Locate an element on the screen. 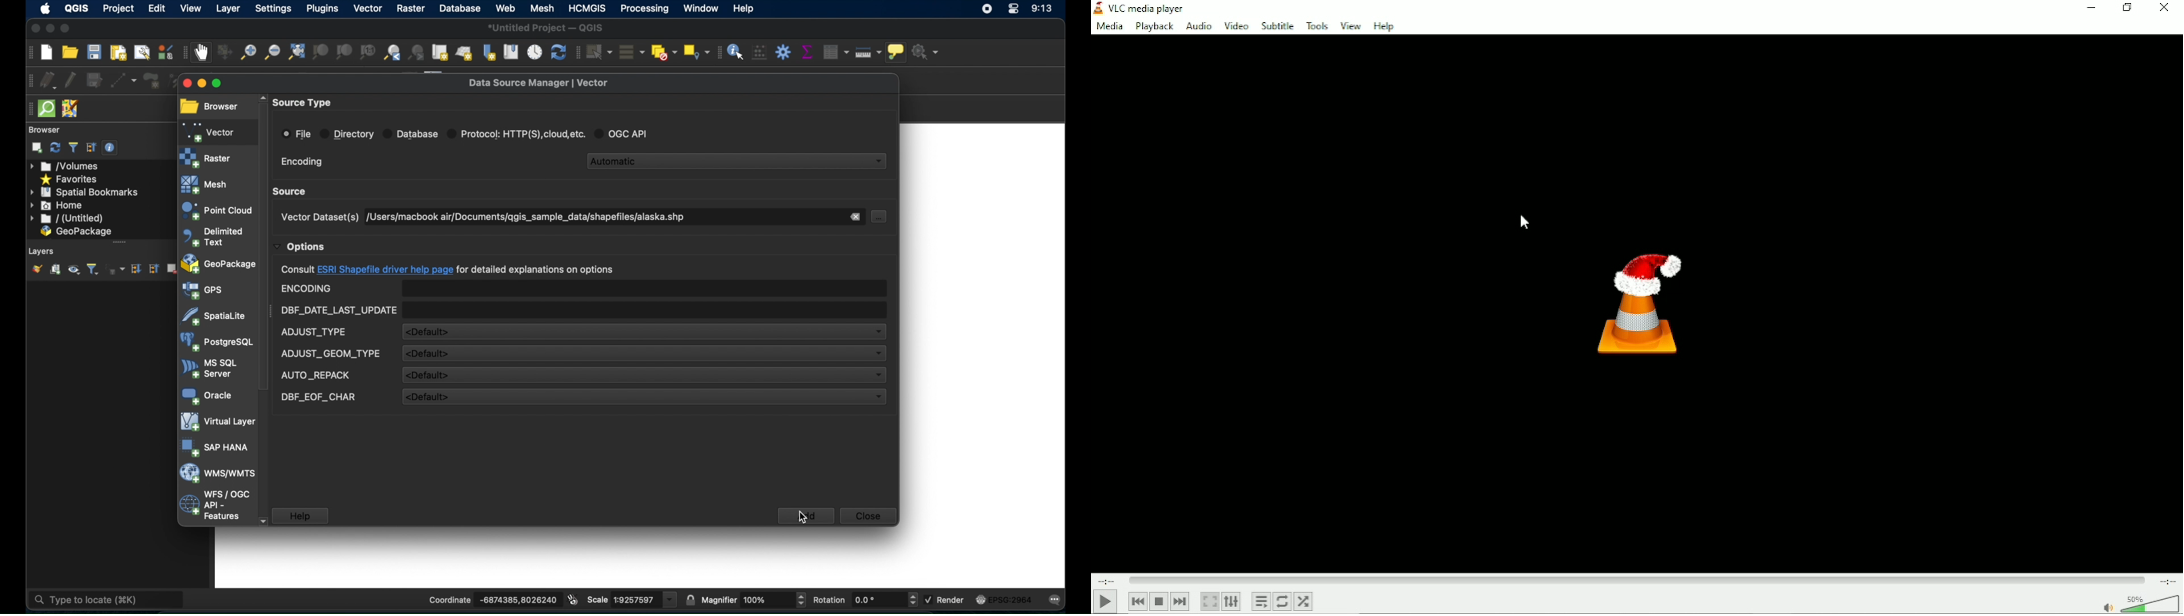 The width and height of the screenshot is (2184, 616). selection toolbar is located at coordinates (577, 52).